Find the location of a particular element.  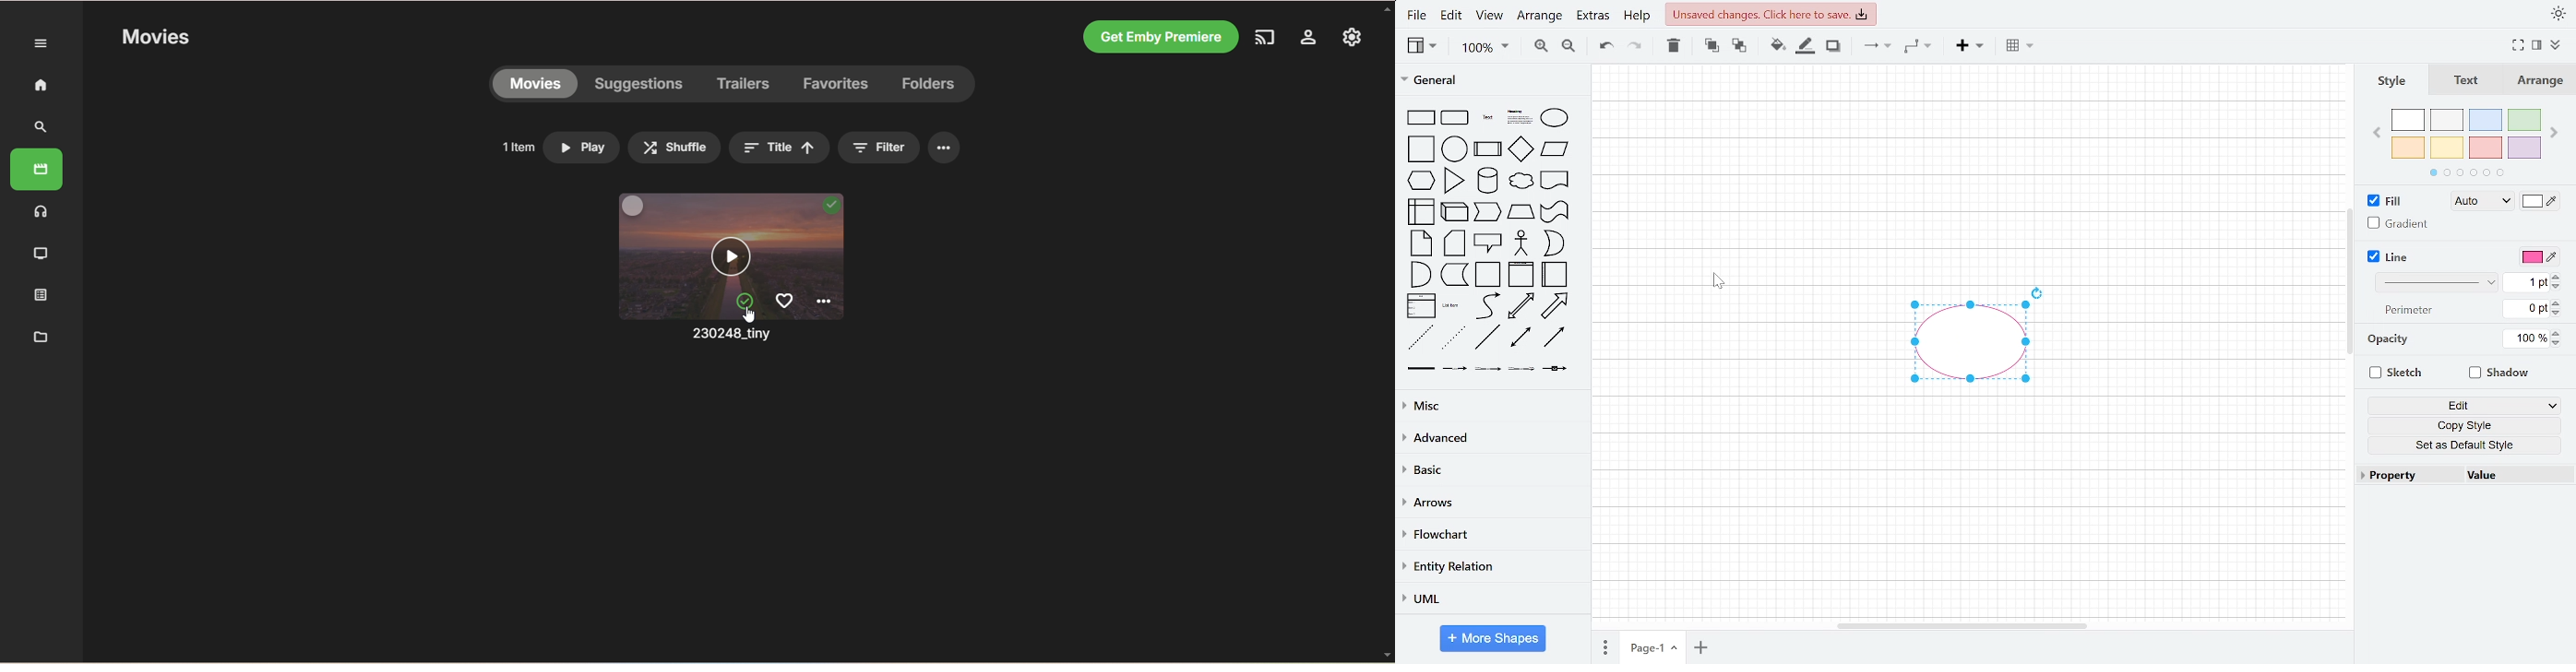

document is located at coordinates (1556, 181).